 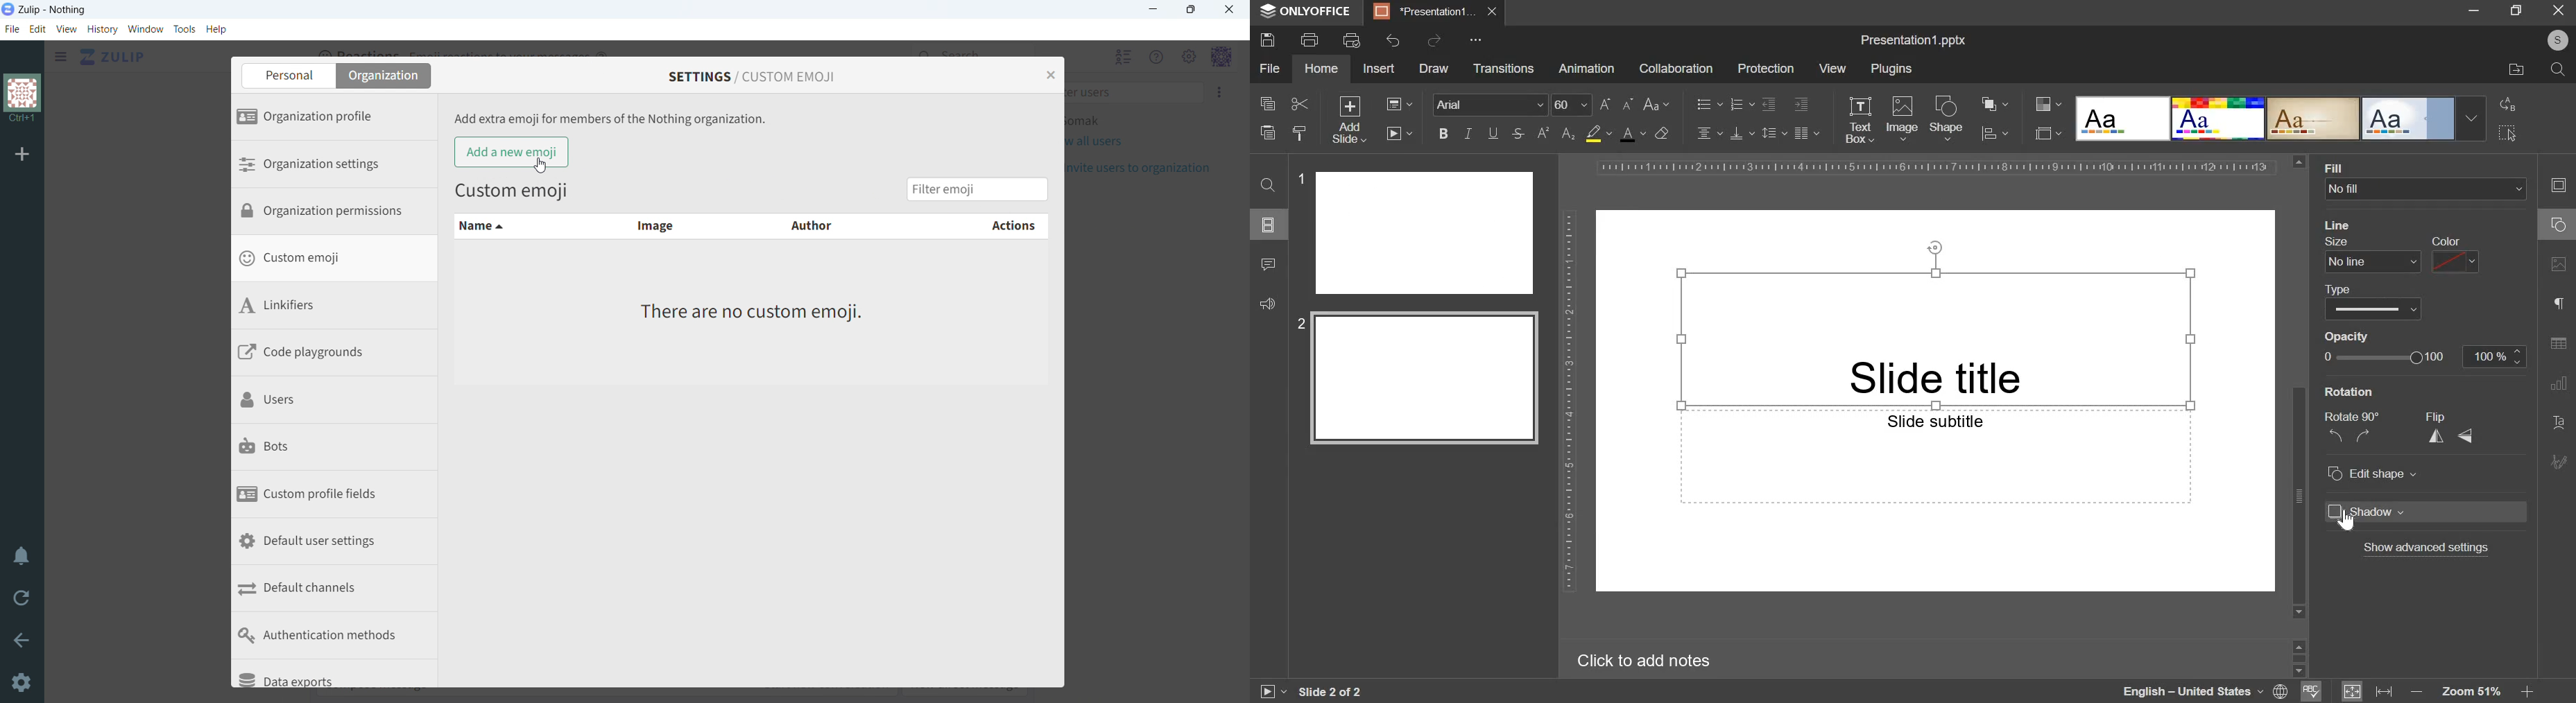 I want to click on home, so click(x=1321, y=69).